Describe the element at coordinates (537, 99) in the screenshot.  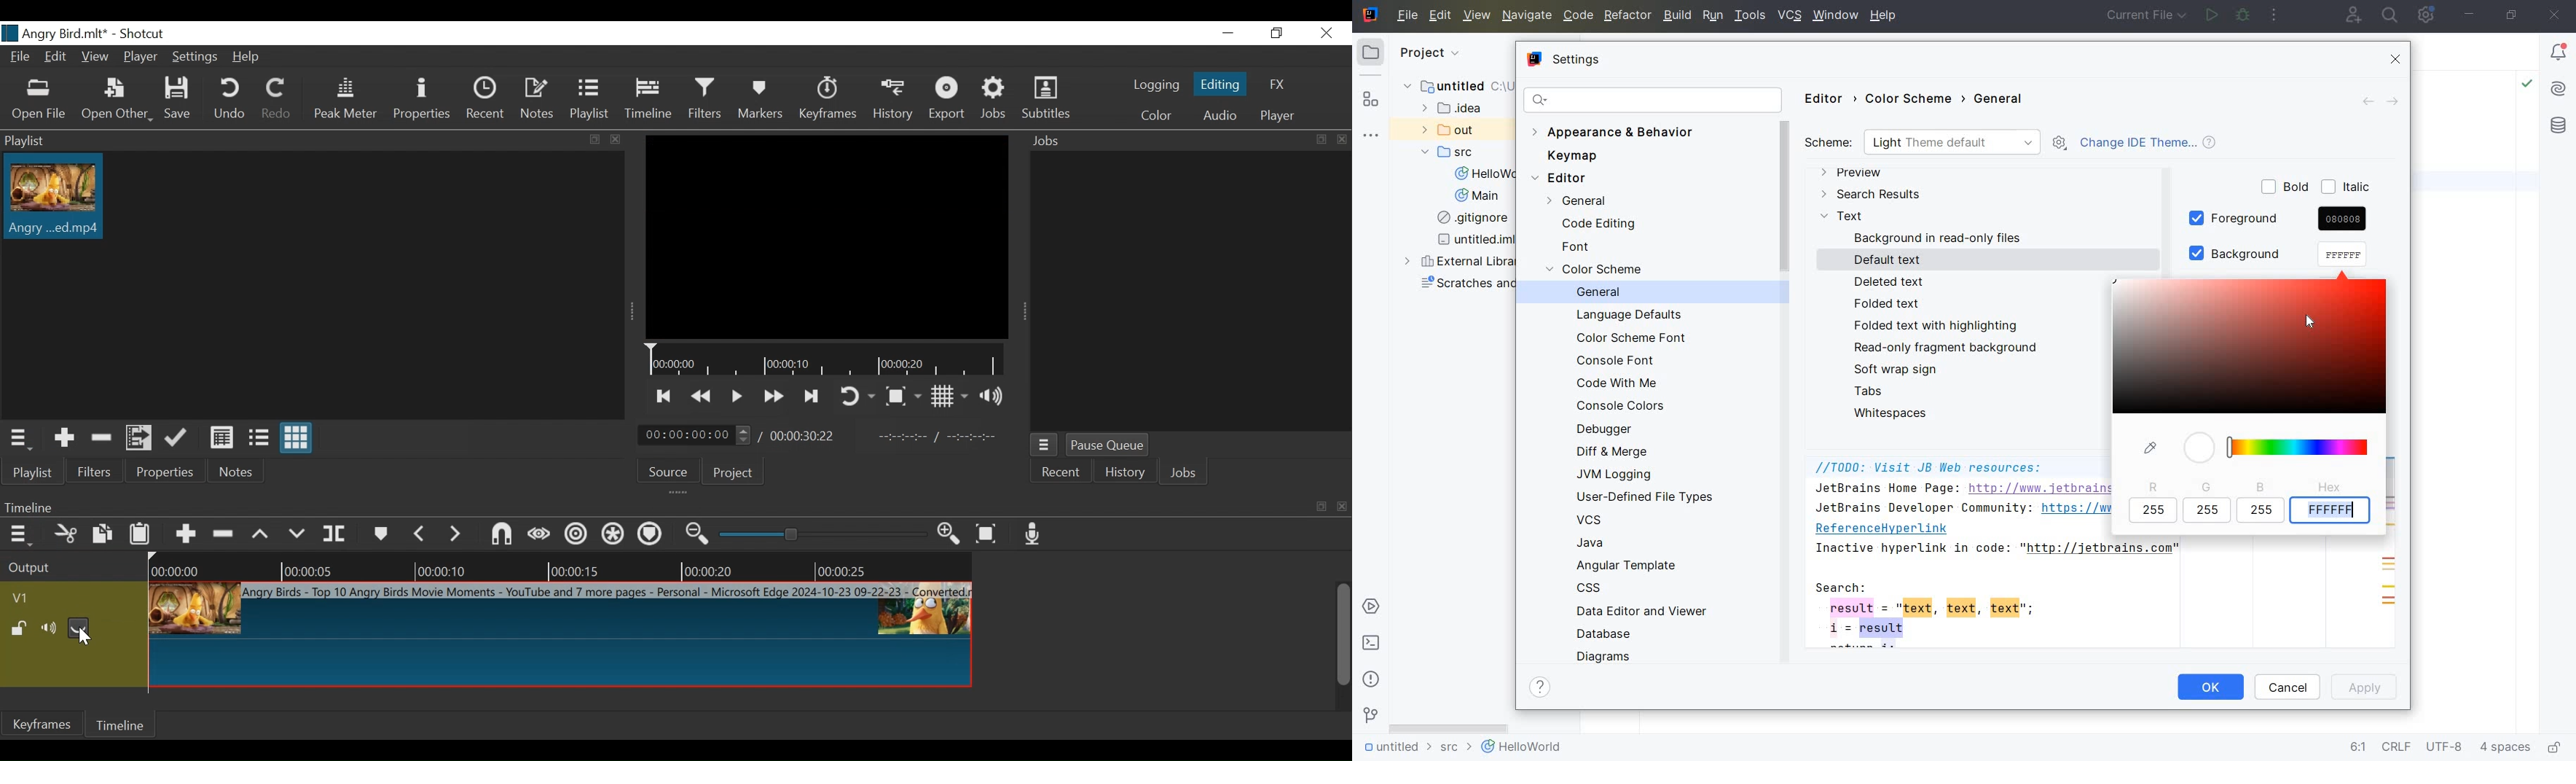
I see `Notes` at that location.